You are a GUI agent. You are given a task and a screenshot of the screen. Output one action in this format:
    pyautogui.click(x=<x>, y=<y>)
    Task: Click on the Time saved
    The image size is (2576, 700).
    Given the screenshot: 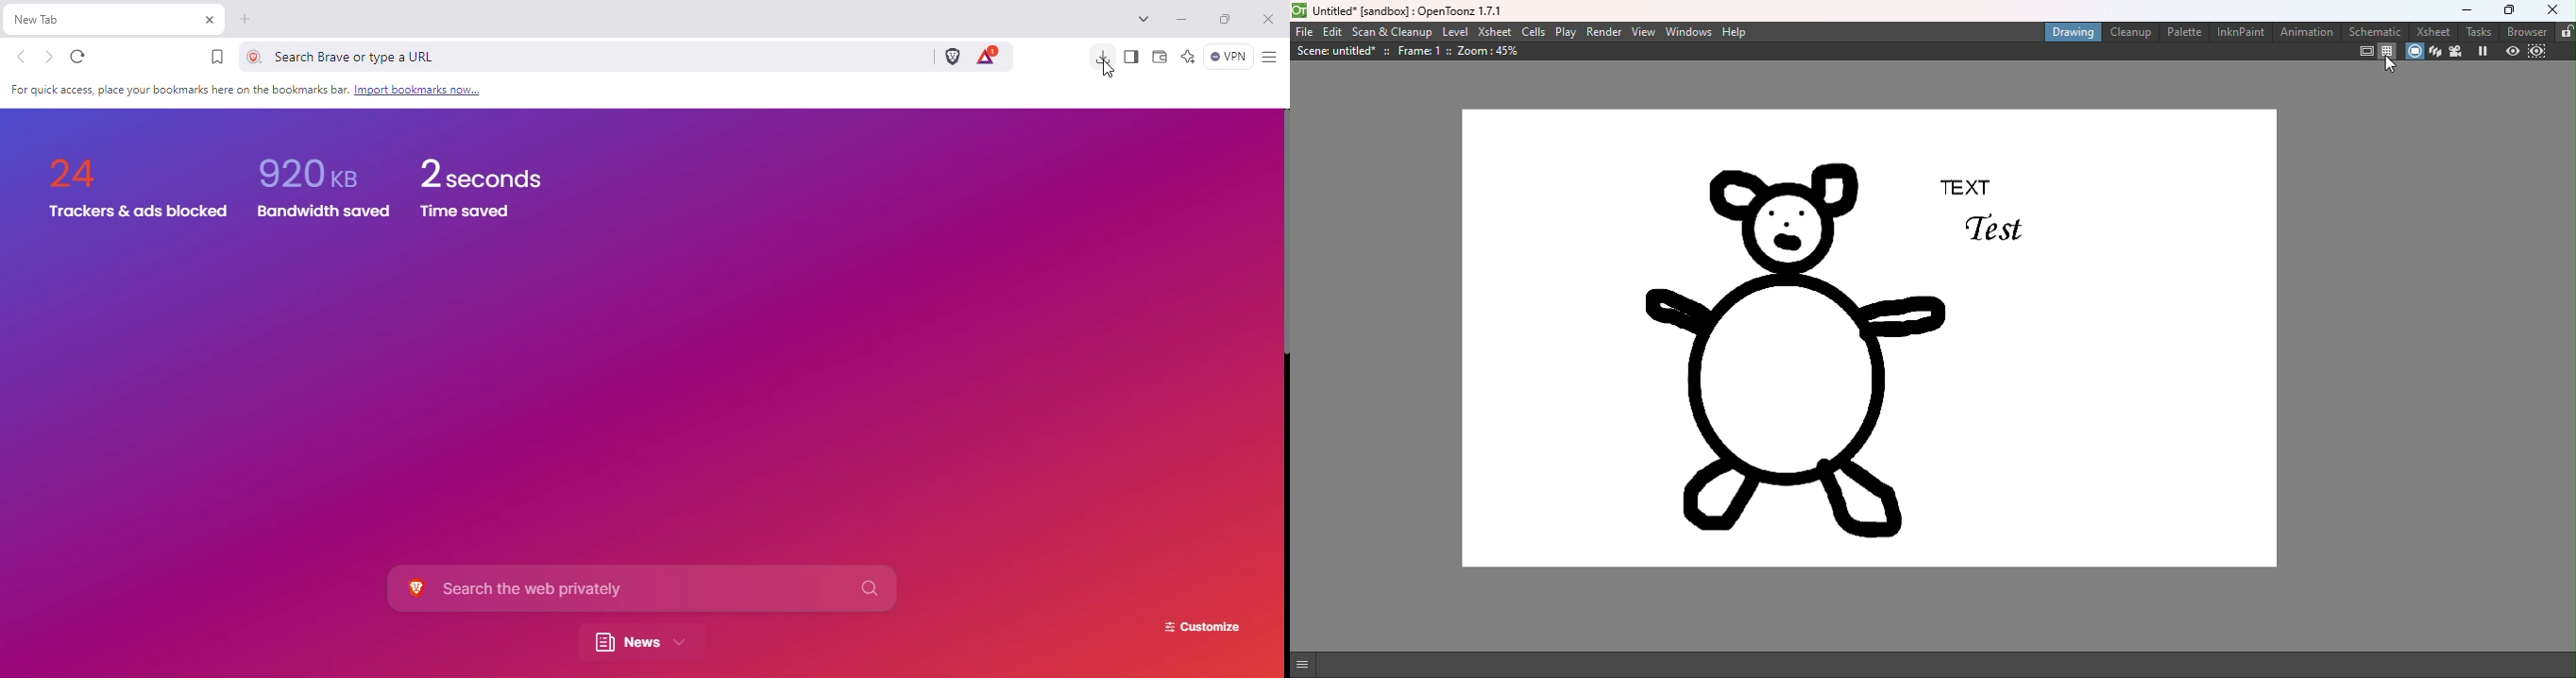 What is the action you would take?
    pyautogui.click(x=467, y=213)
    